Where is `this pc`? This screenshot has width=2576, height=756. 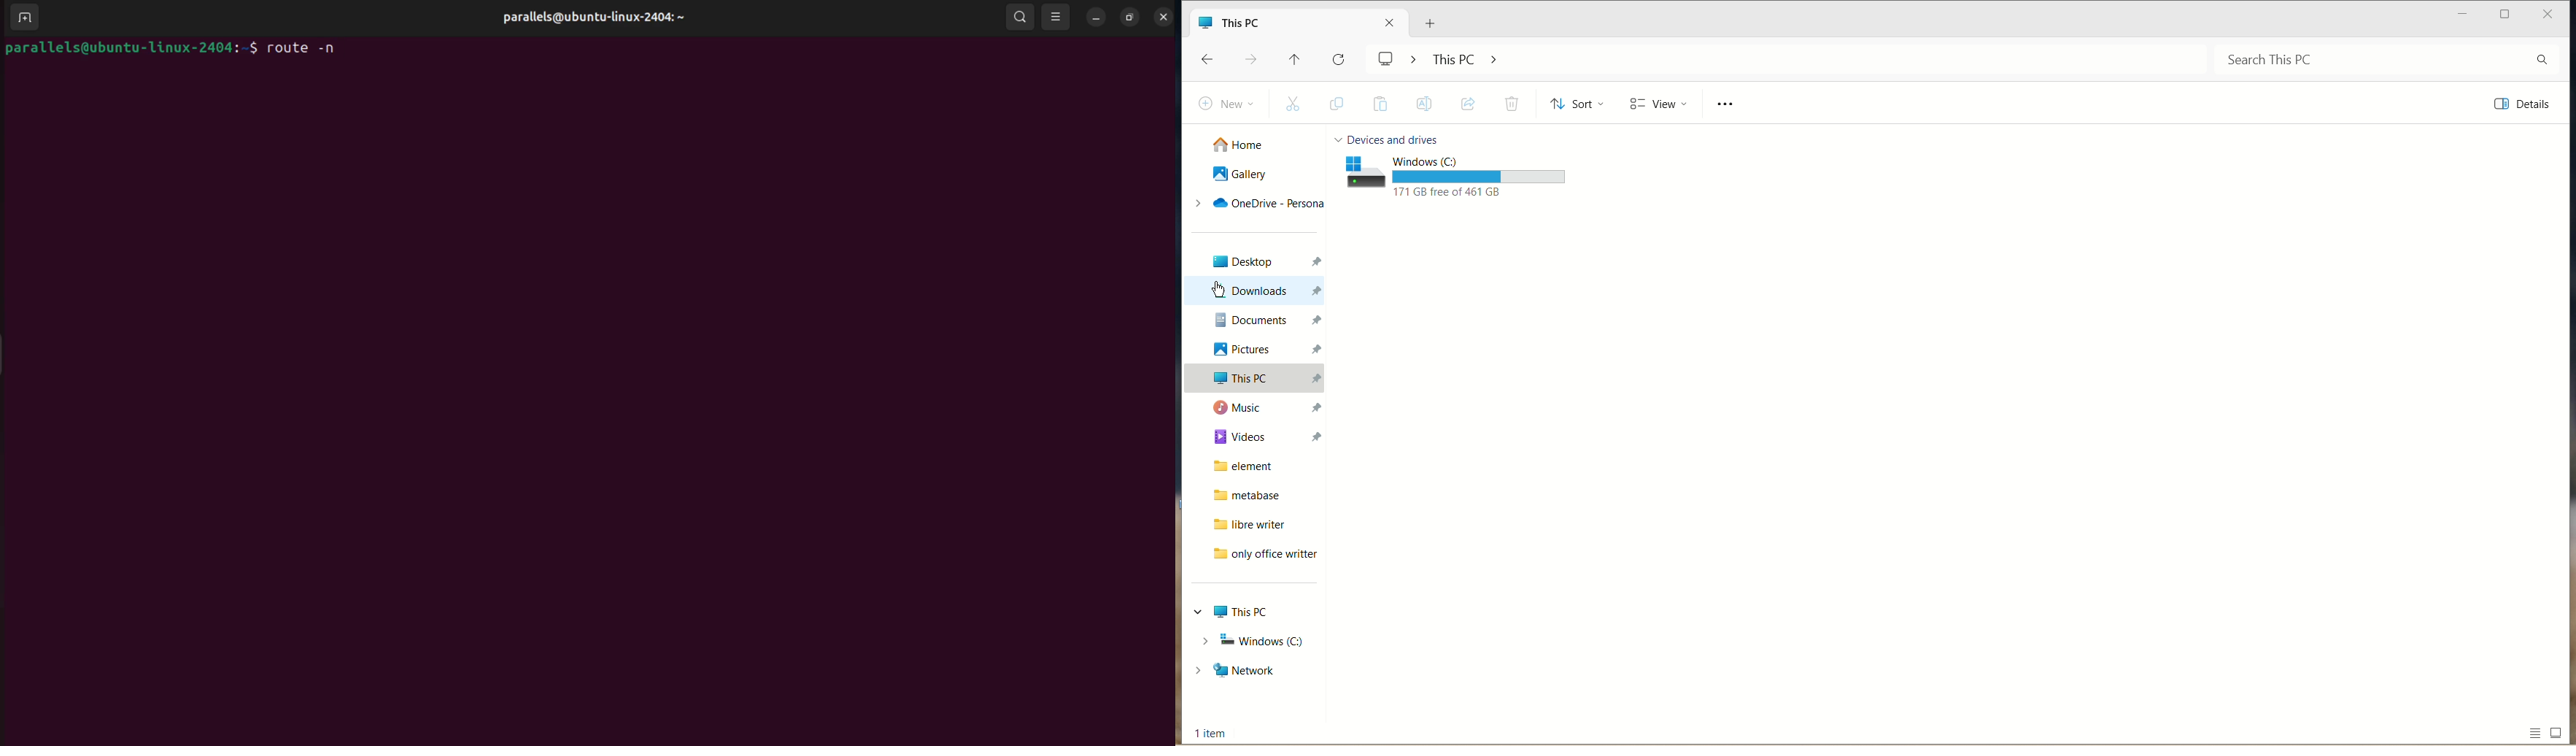
this pc is located at coordinates (1256, 381).